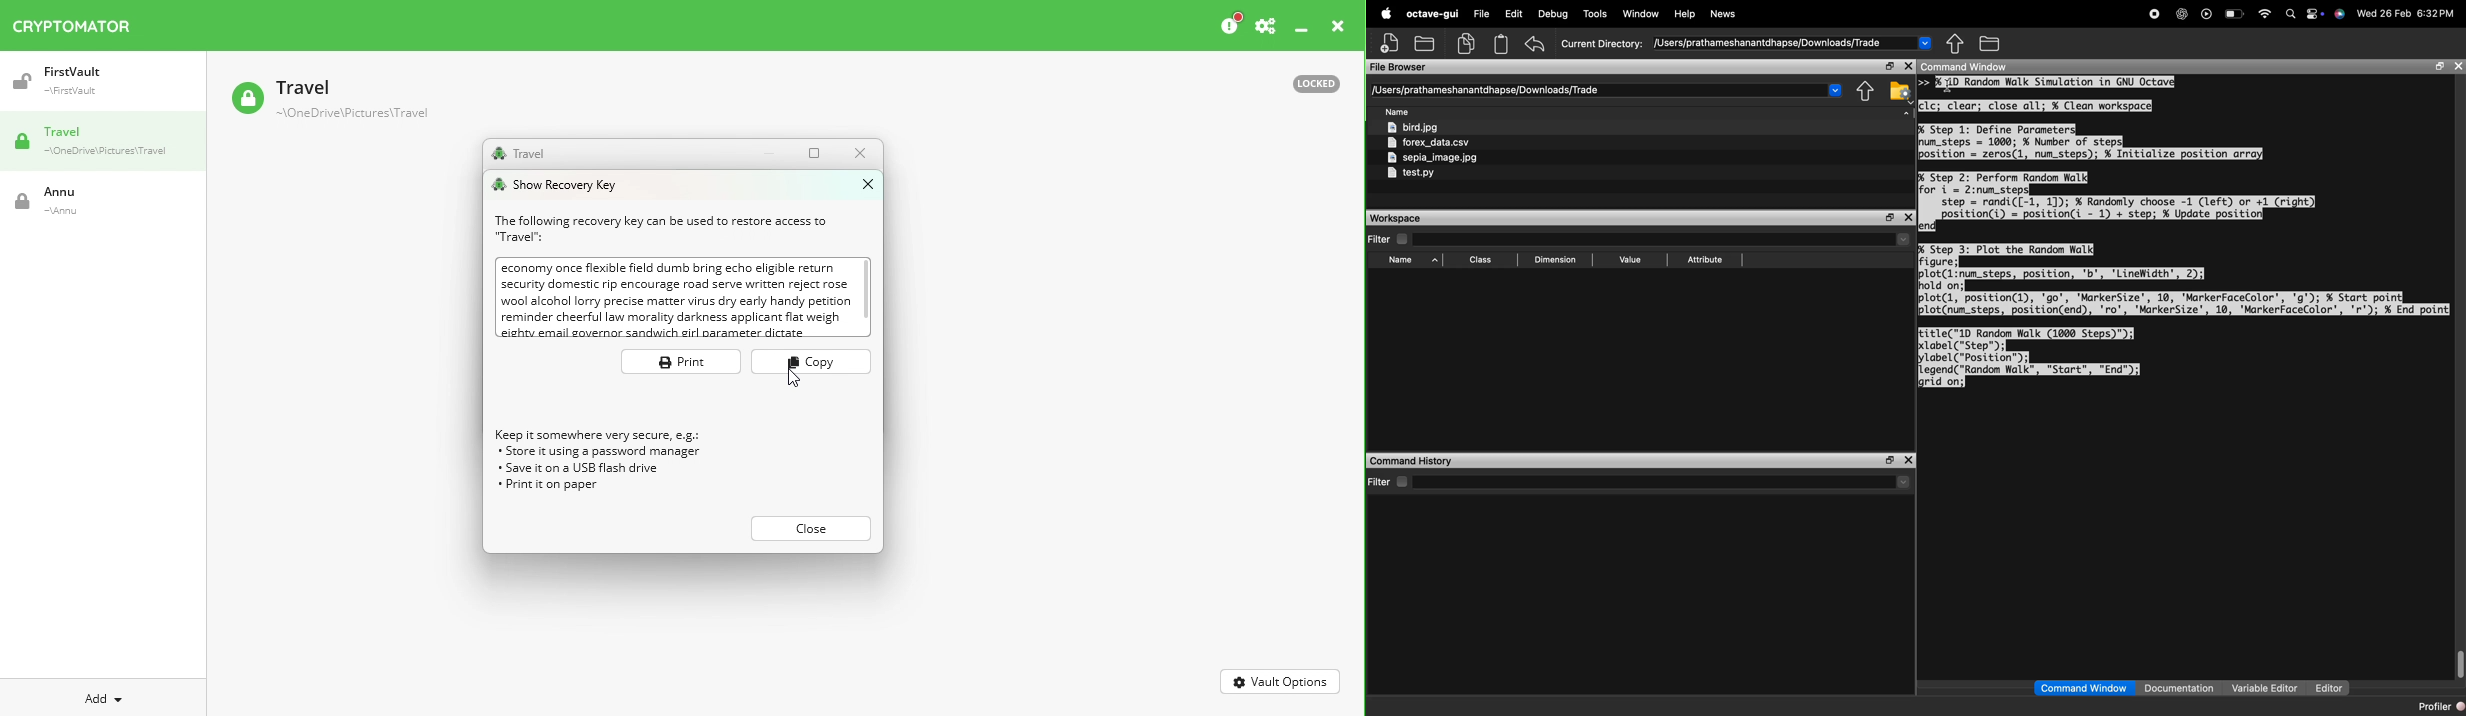 Image resolution: width=2492 pixels, height=728 pixels. What do you see at coordinates (1482, 259) in the screenshot?
I see `sort by class` at bounding box center [1482, 259].